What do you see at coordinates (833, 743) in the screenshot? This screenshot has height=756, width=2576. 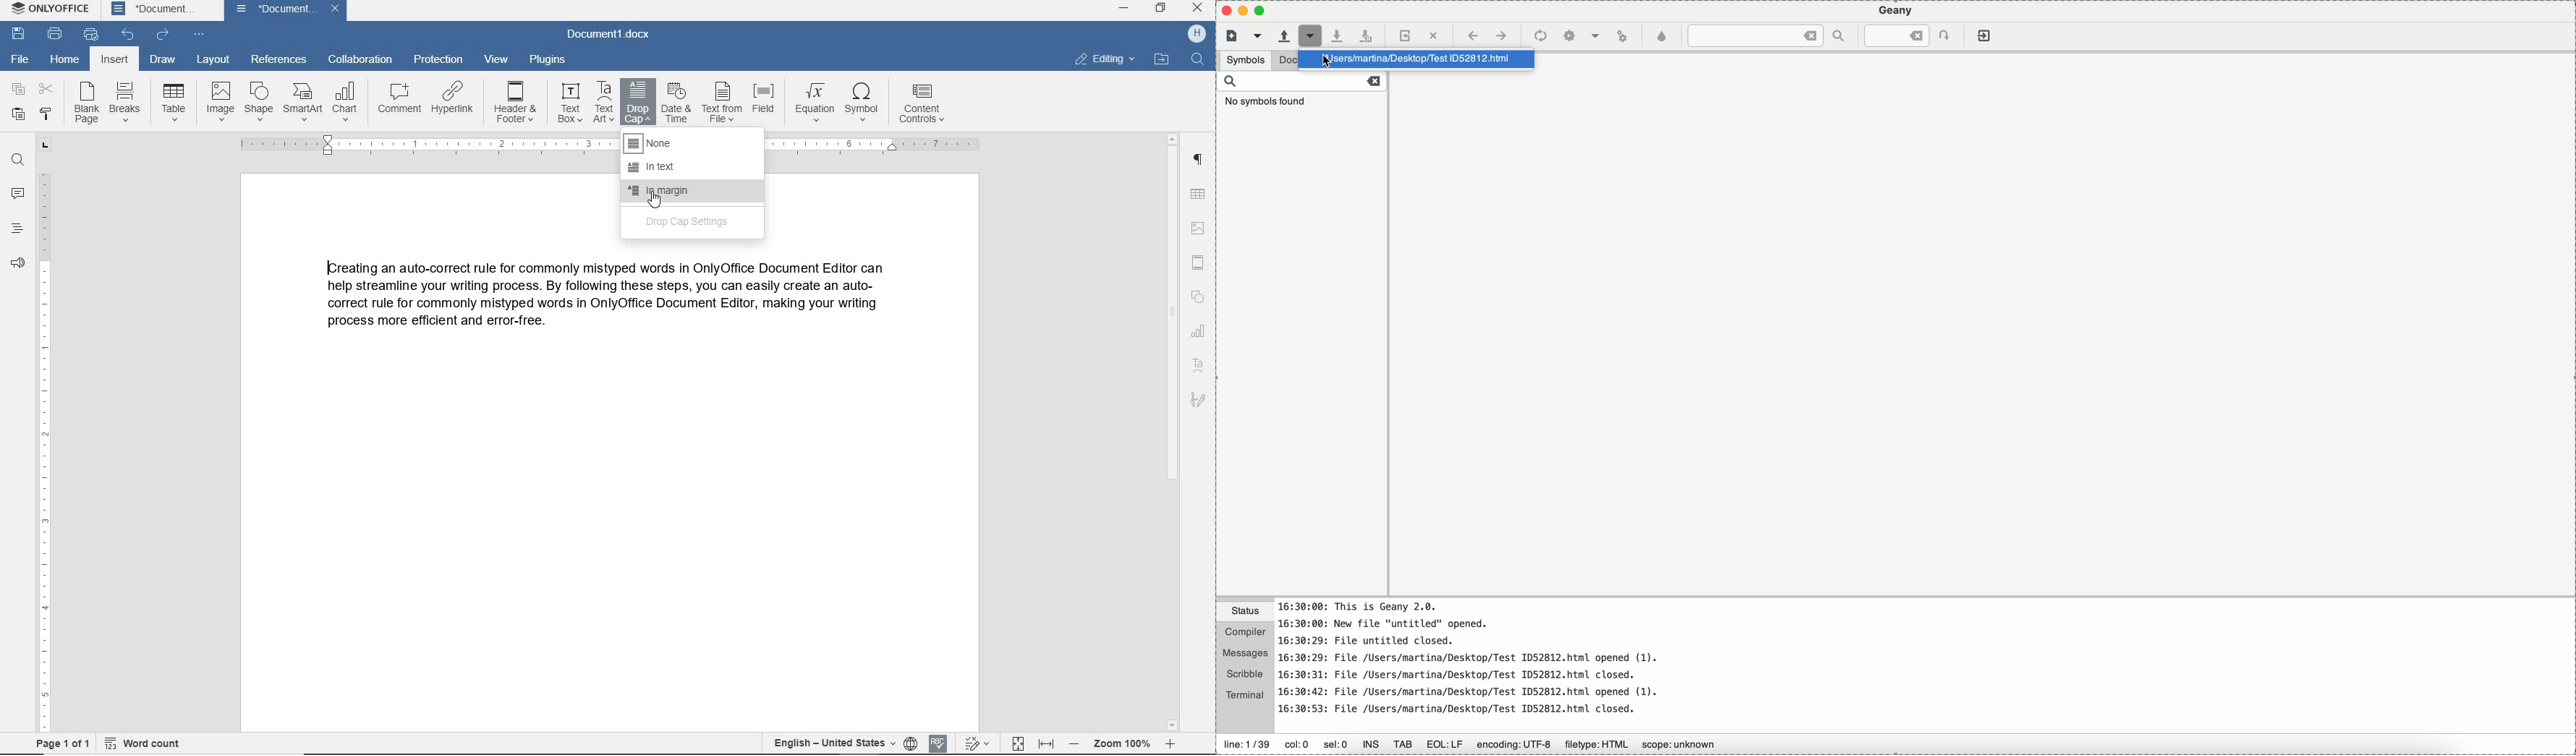 I see `text language` at bounding box center [833, 743].